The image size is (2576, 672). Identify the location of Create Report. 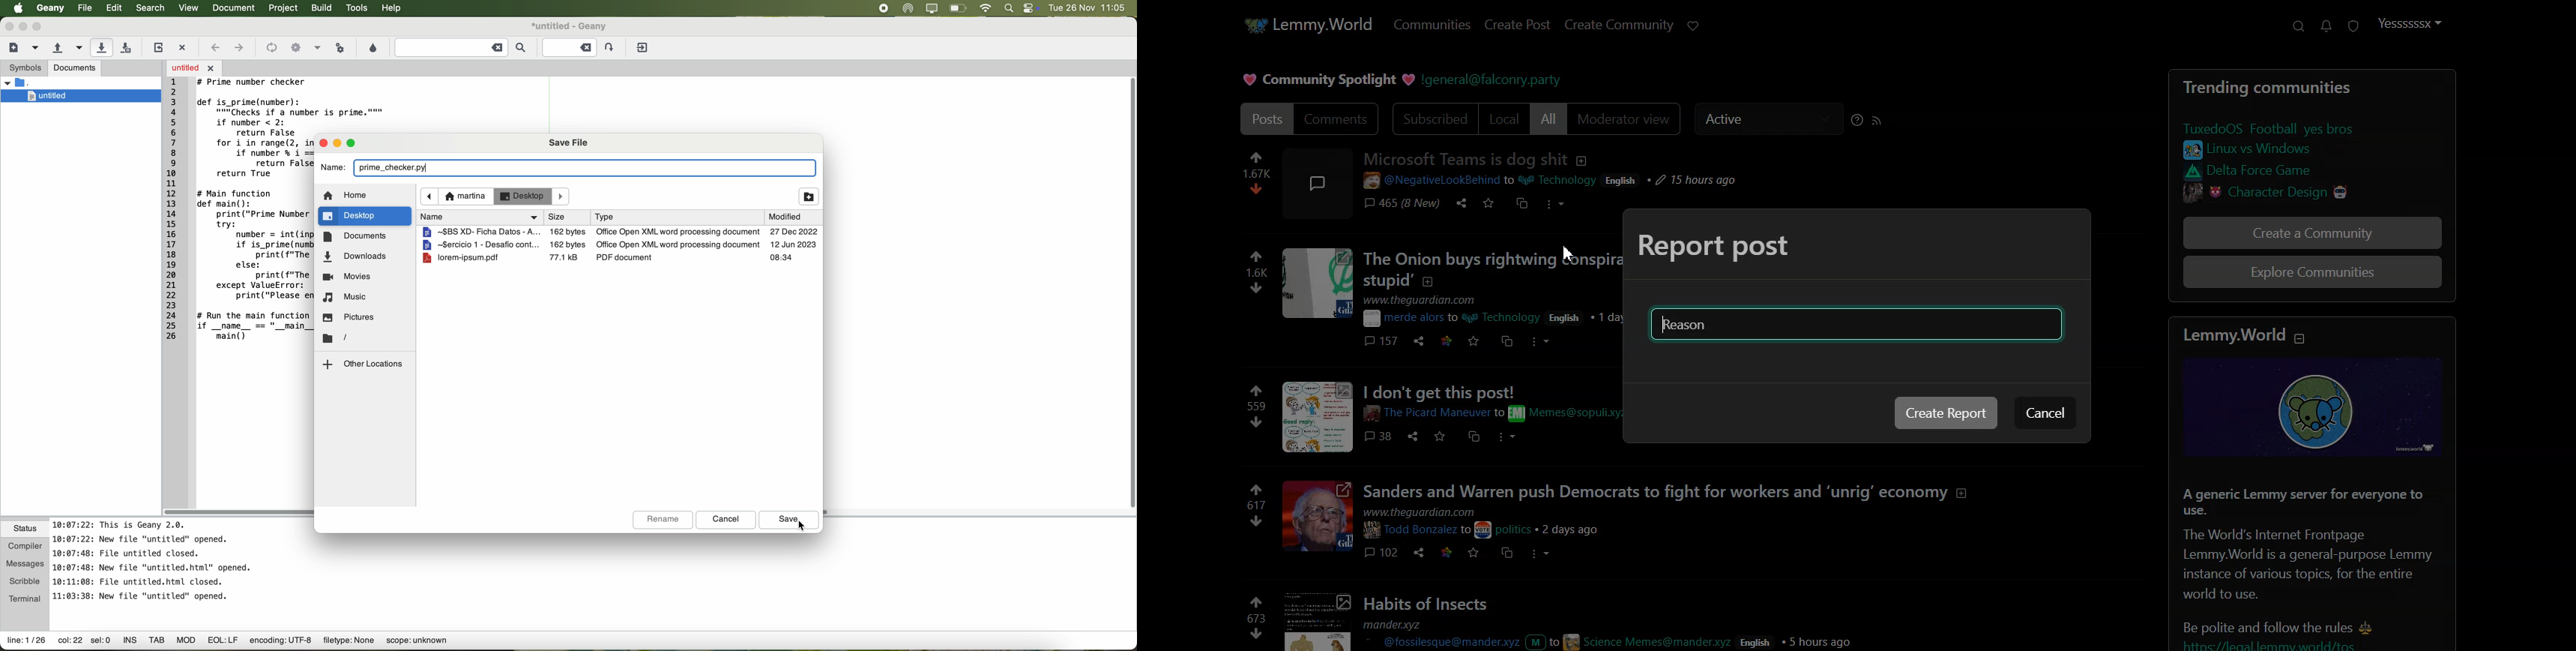
(1946, 412).